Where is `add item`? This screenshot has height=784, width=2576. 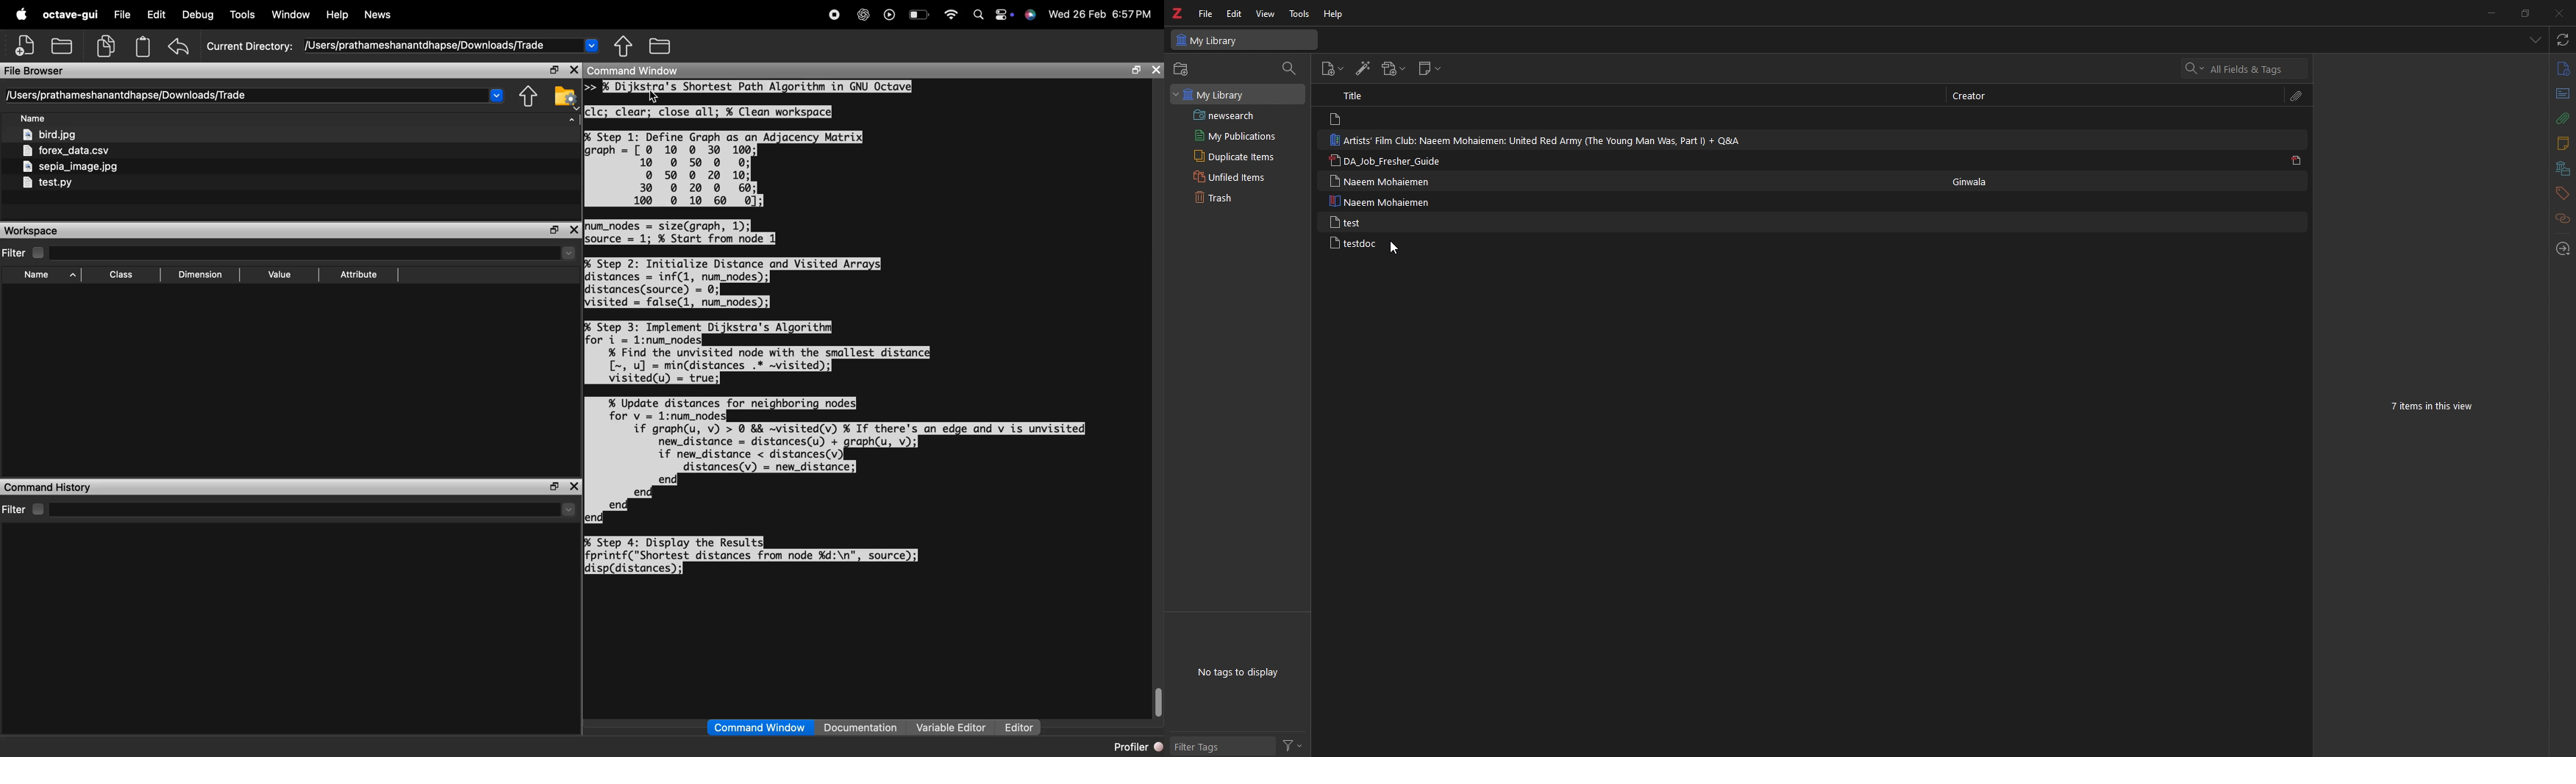
add item is located at coordinates (1332, 69).